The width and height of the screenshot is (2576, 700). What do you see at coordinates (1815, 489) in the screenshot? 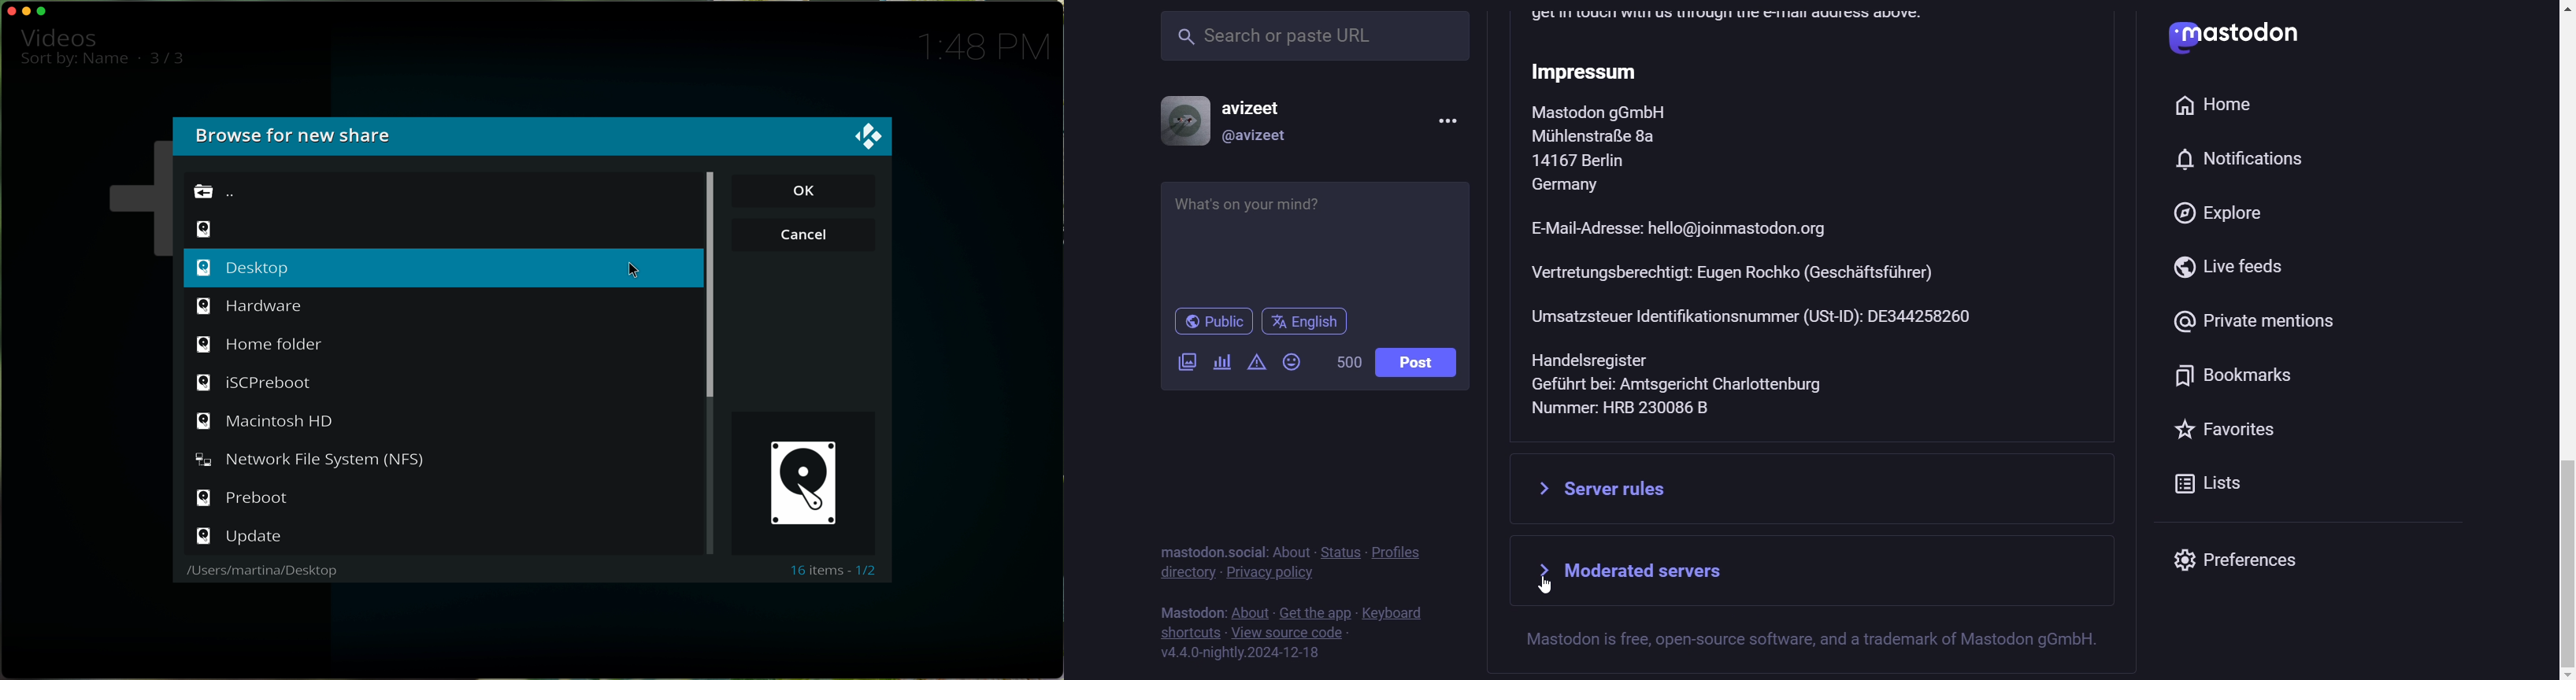
I see `Server Rules` at bounding box center [1815, 489].